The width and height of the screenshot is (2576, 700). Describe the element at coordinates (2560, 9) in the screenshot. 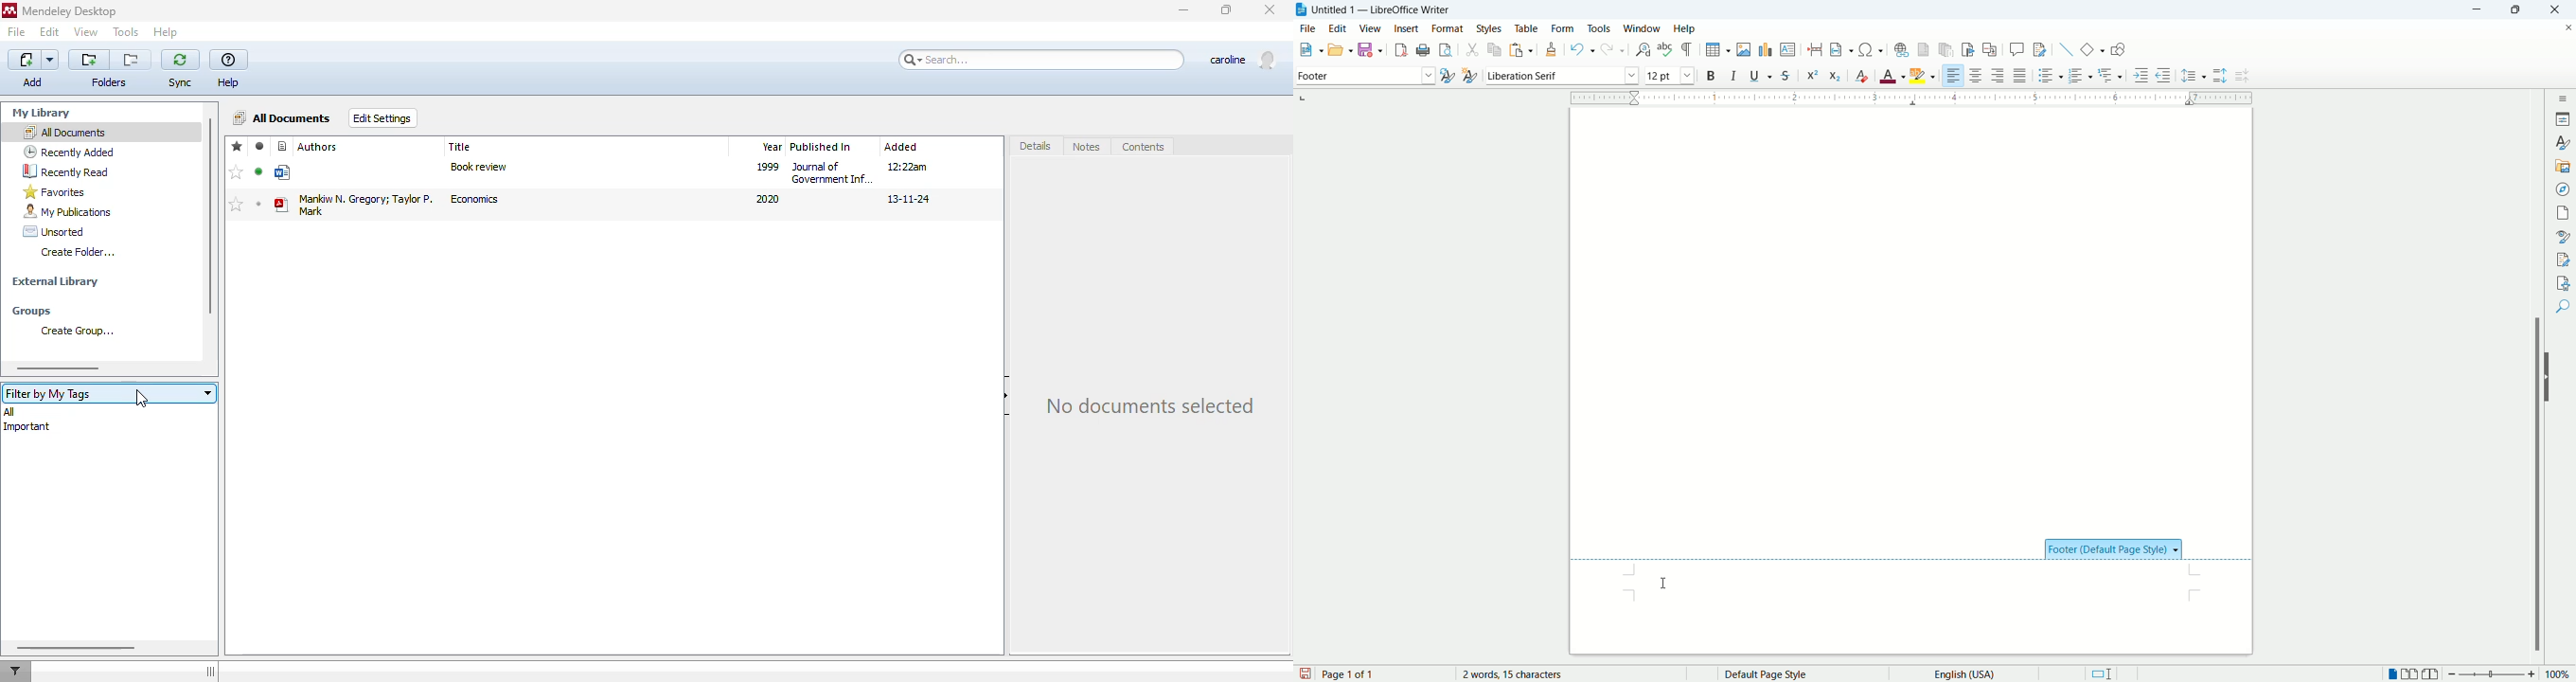

I see `close` at that location.